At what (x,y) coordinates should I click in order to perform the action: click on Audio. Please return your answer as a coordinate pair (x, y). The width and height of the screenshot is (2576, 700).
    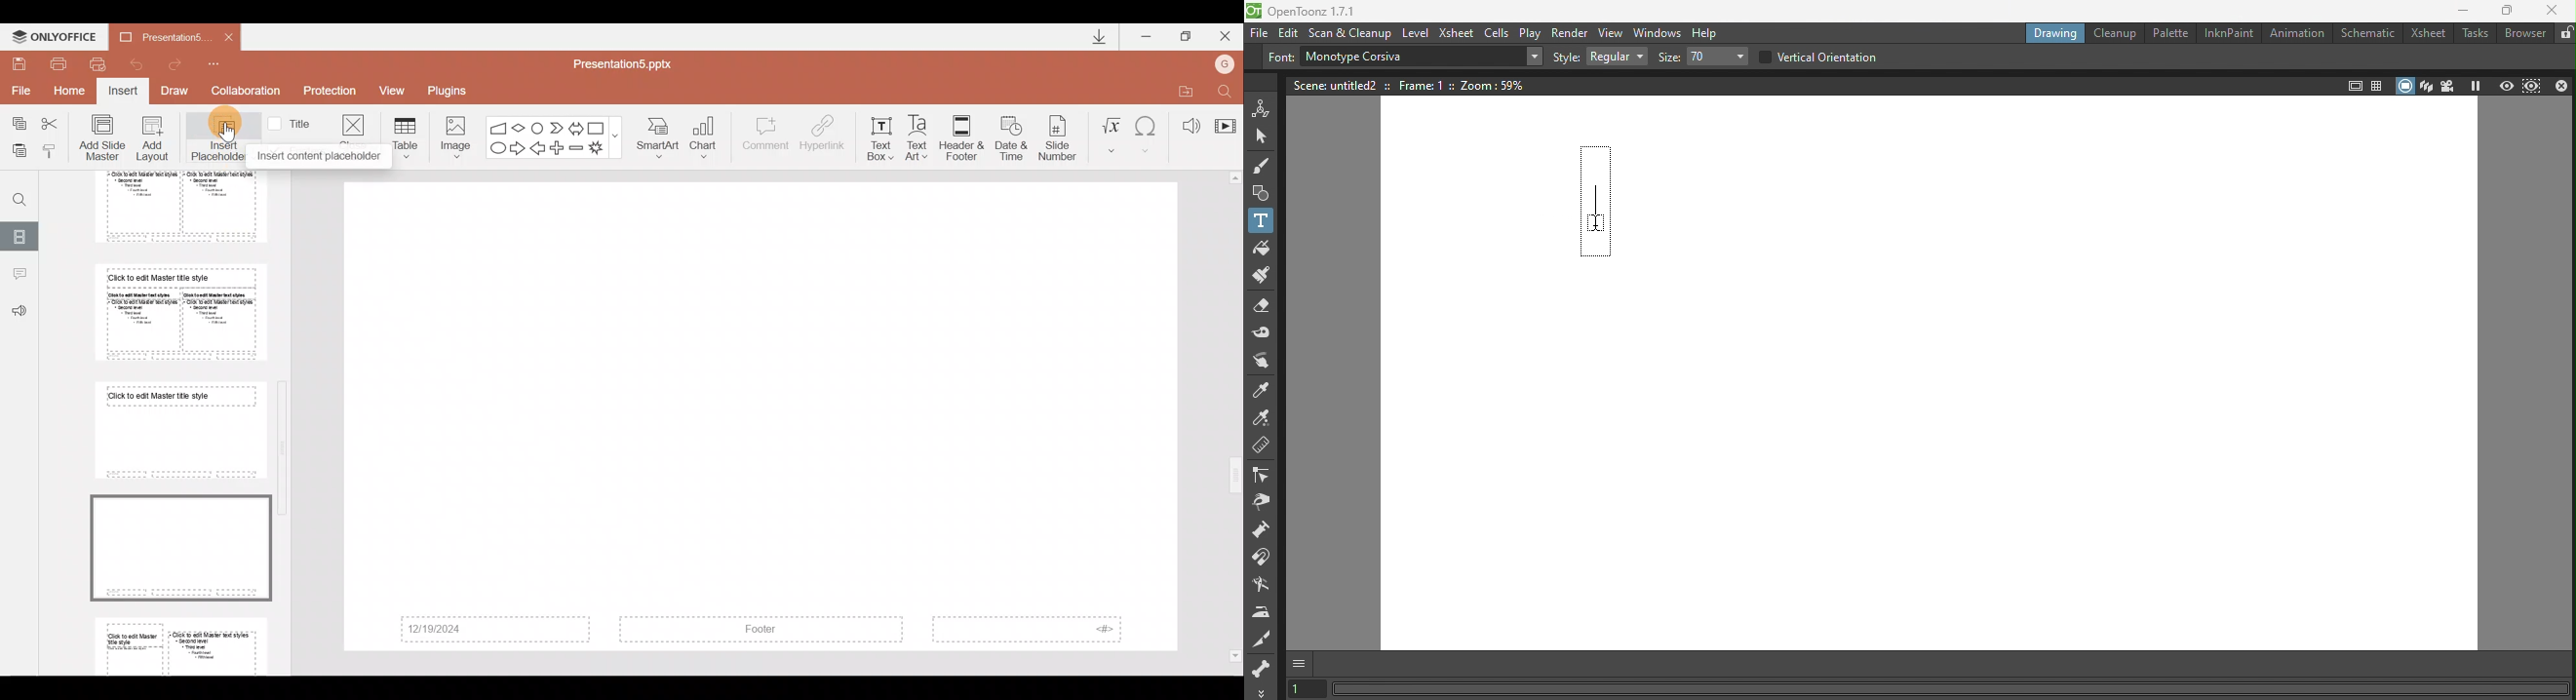
    Looking at the image, I should click on (1186, 122).